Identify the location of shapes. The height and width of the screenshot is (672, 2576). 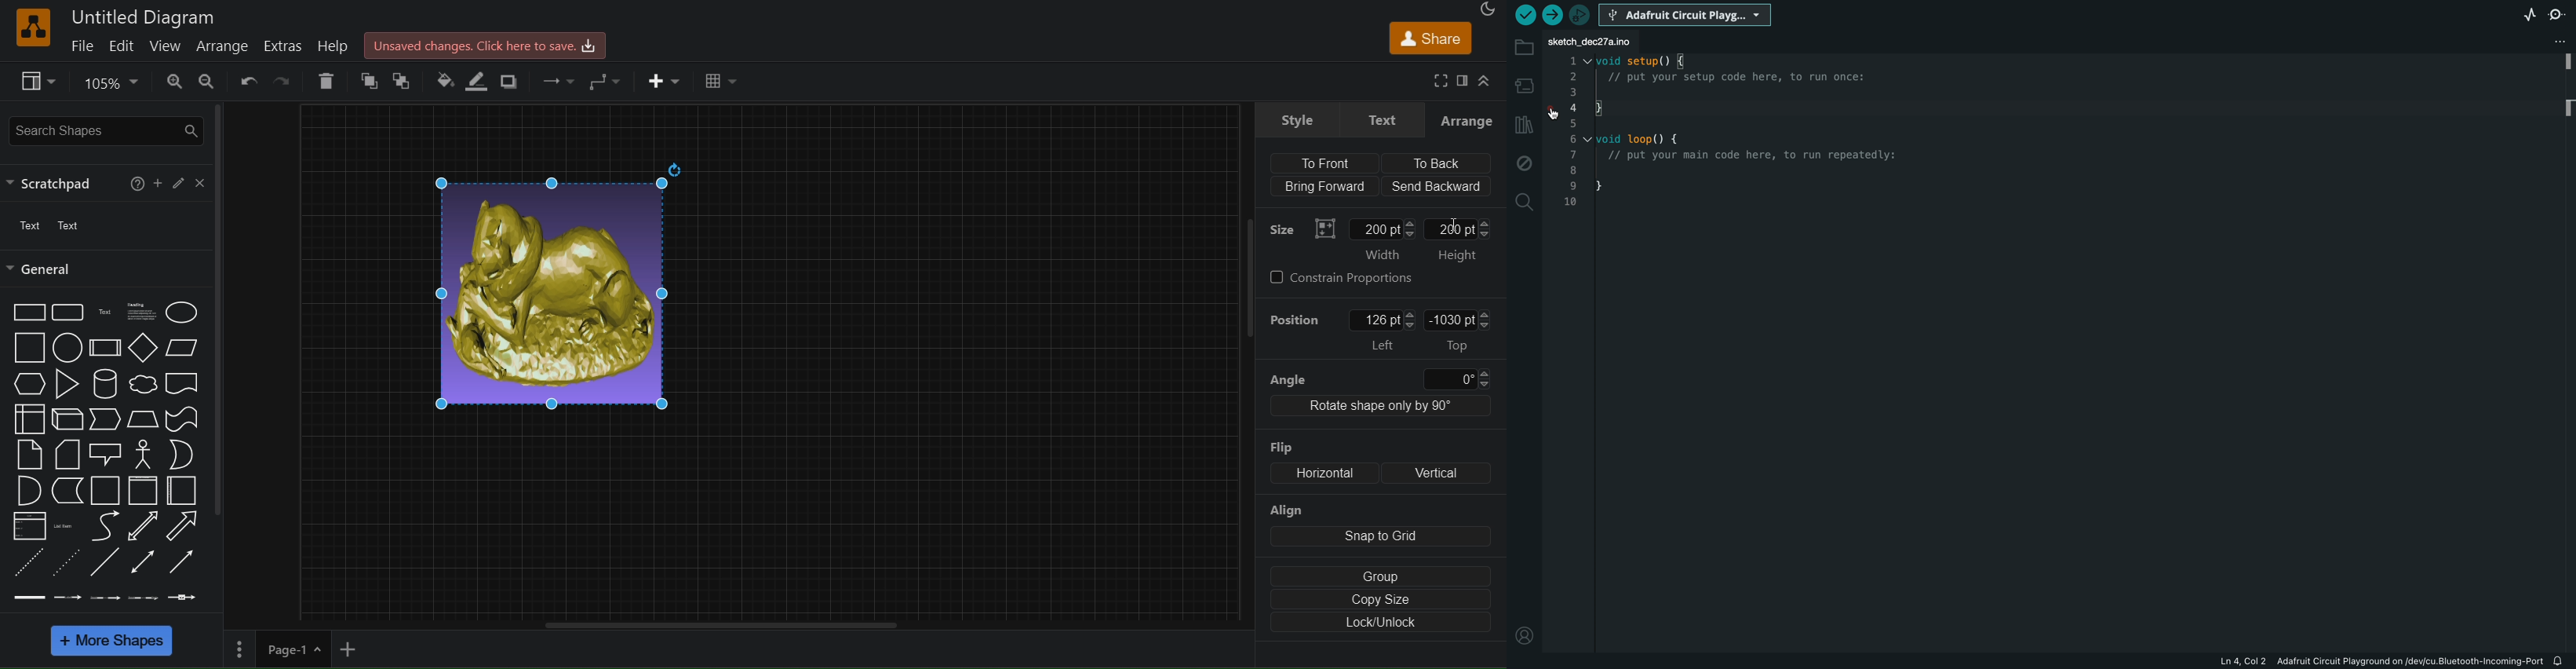
(113, 453).